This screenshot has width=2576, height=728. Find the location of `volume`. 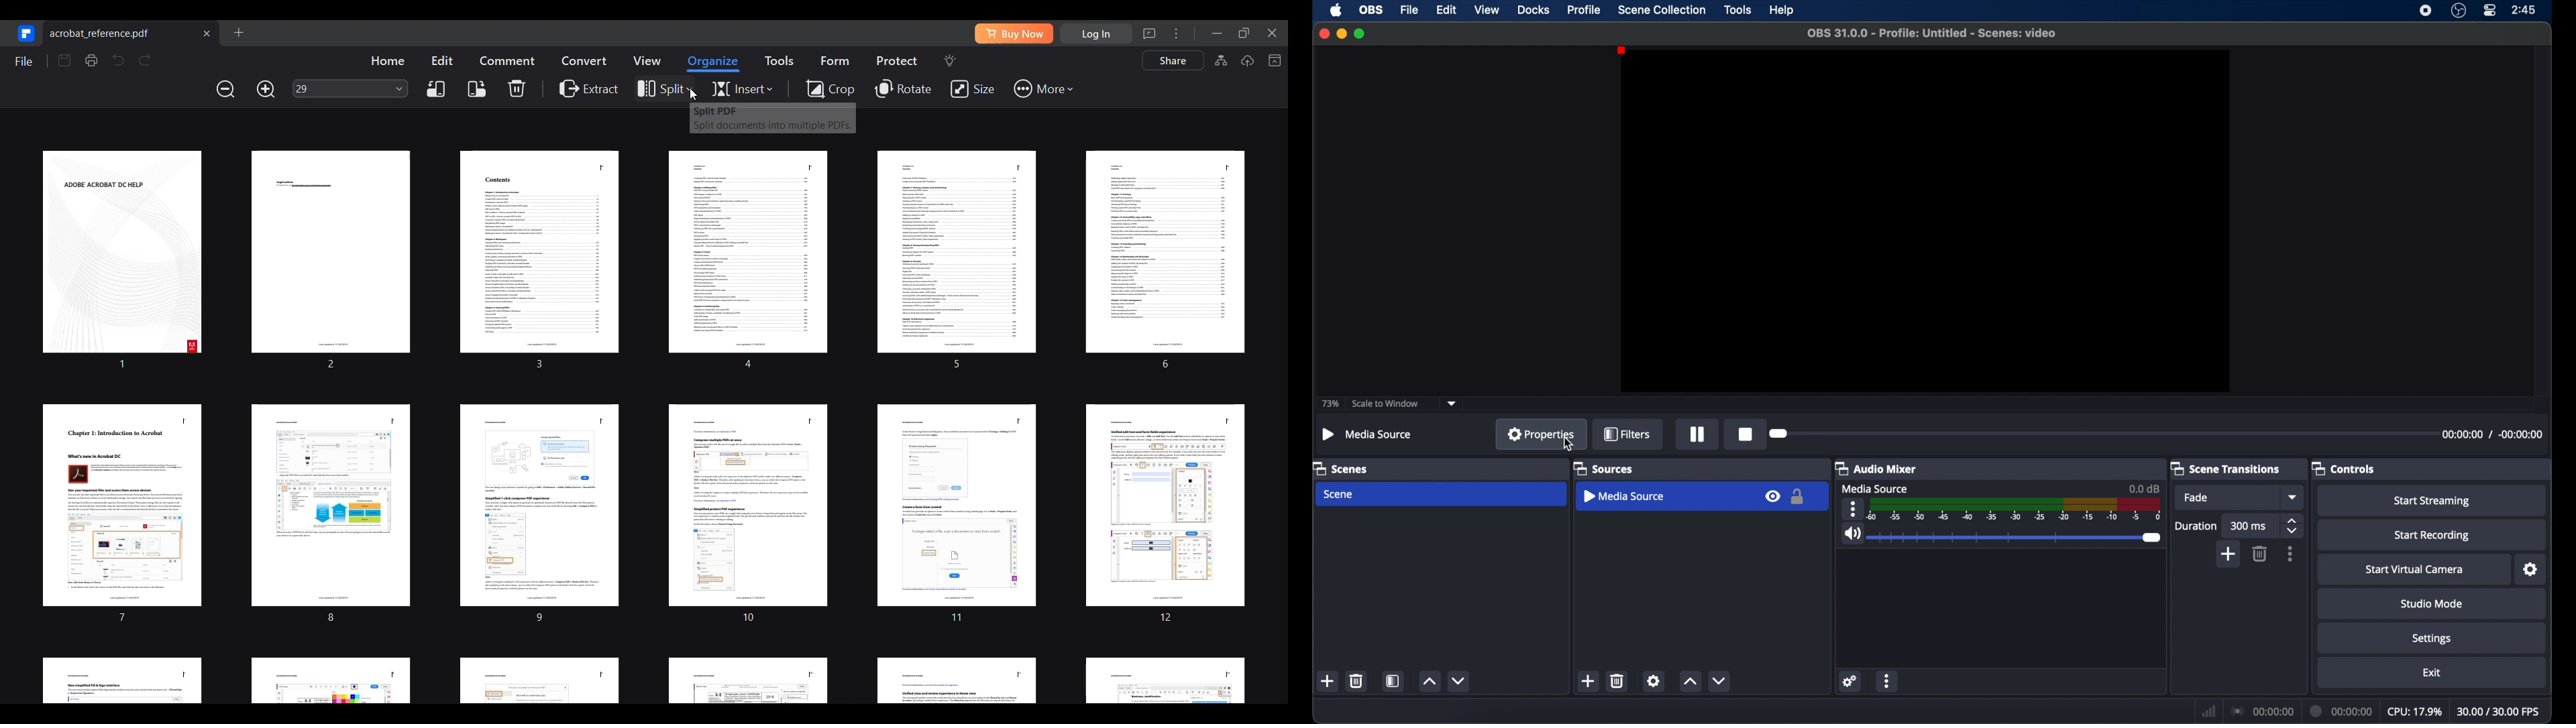

volume is located at coordinates (1851, 534).